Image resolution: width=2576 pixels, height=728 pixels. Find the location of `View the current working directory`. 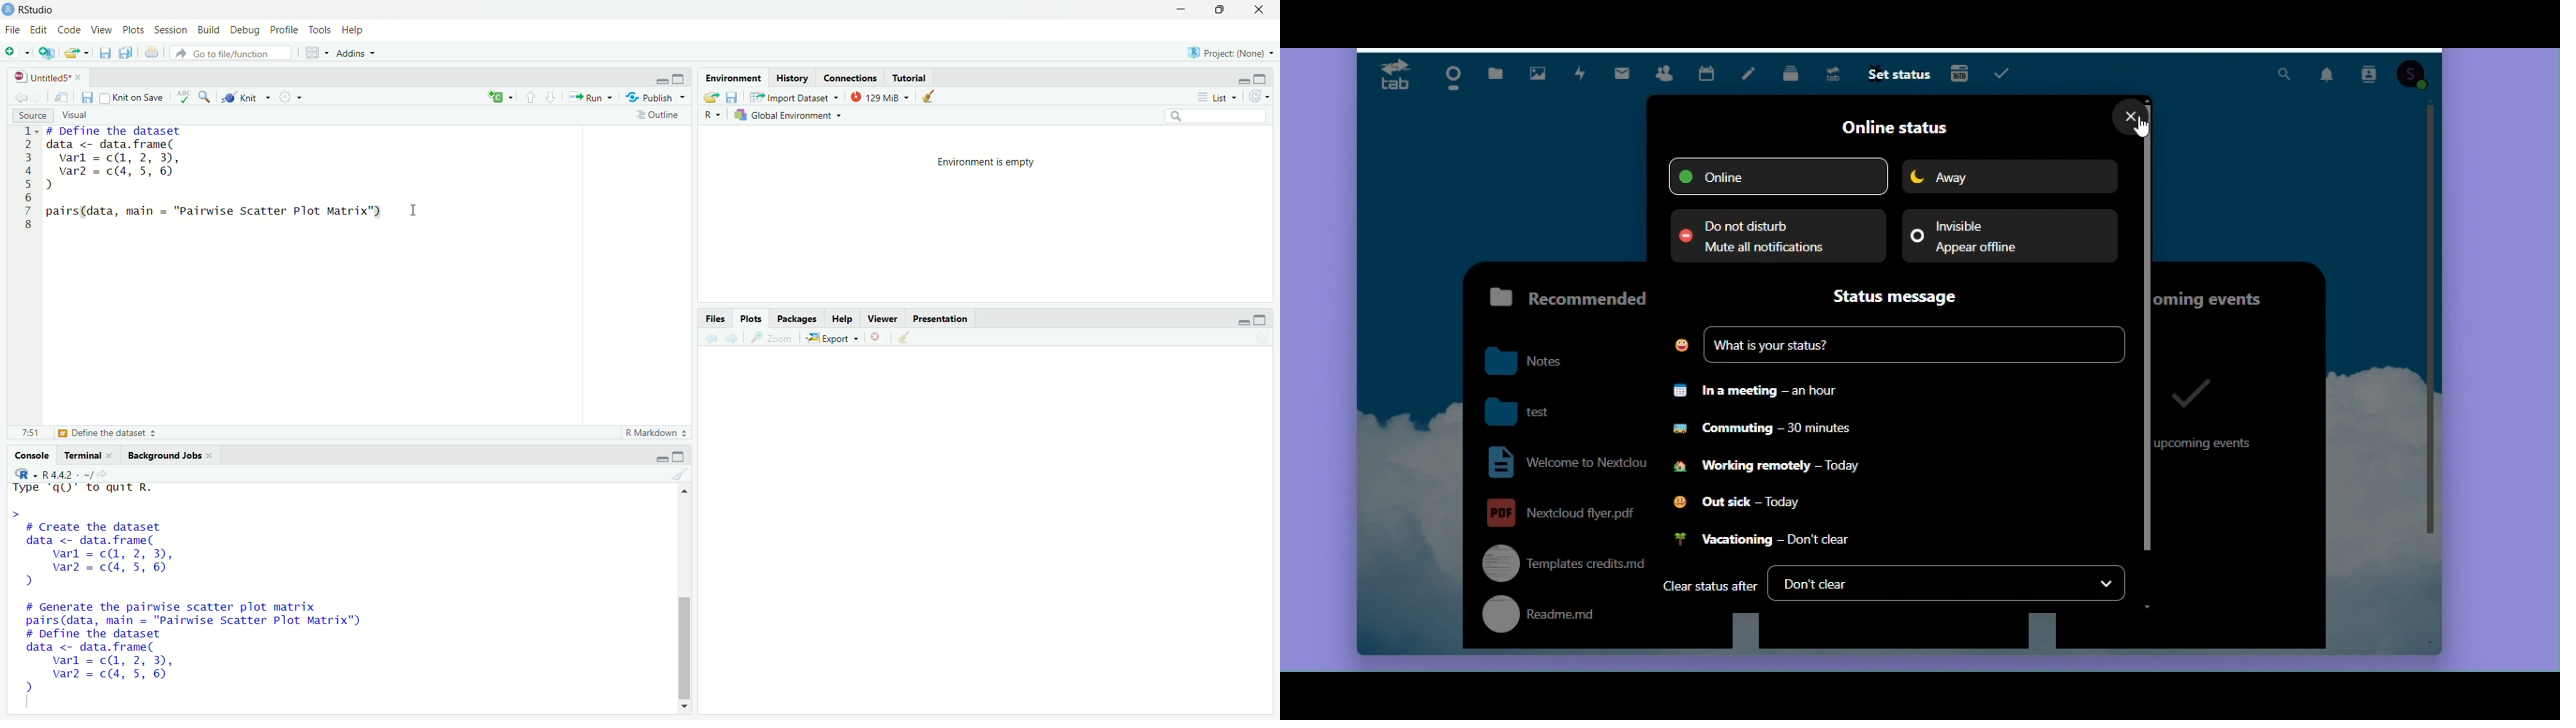

View the current working directory is located at coordinates (104, 472).